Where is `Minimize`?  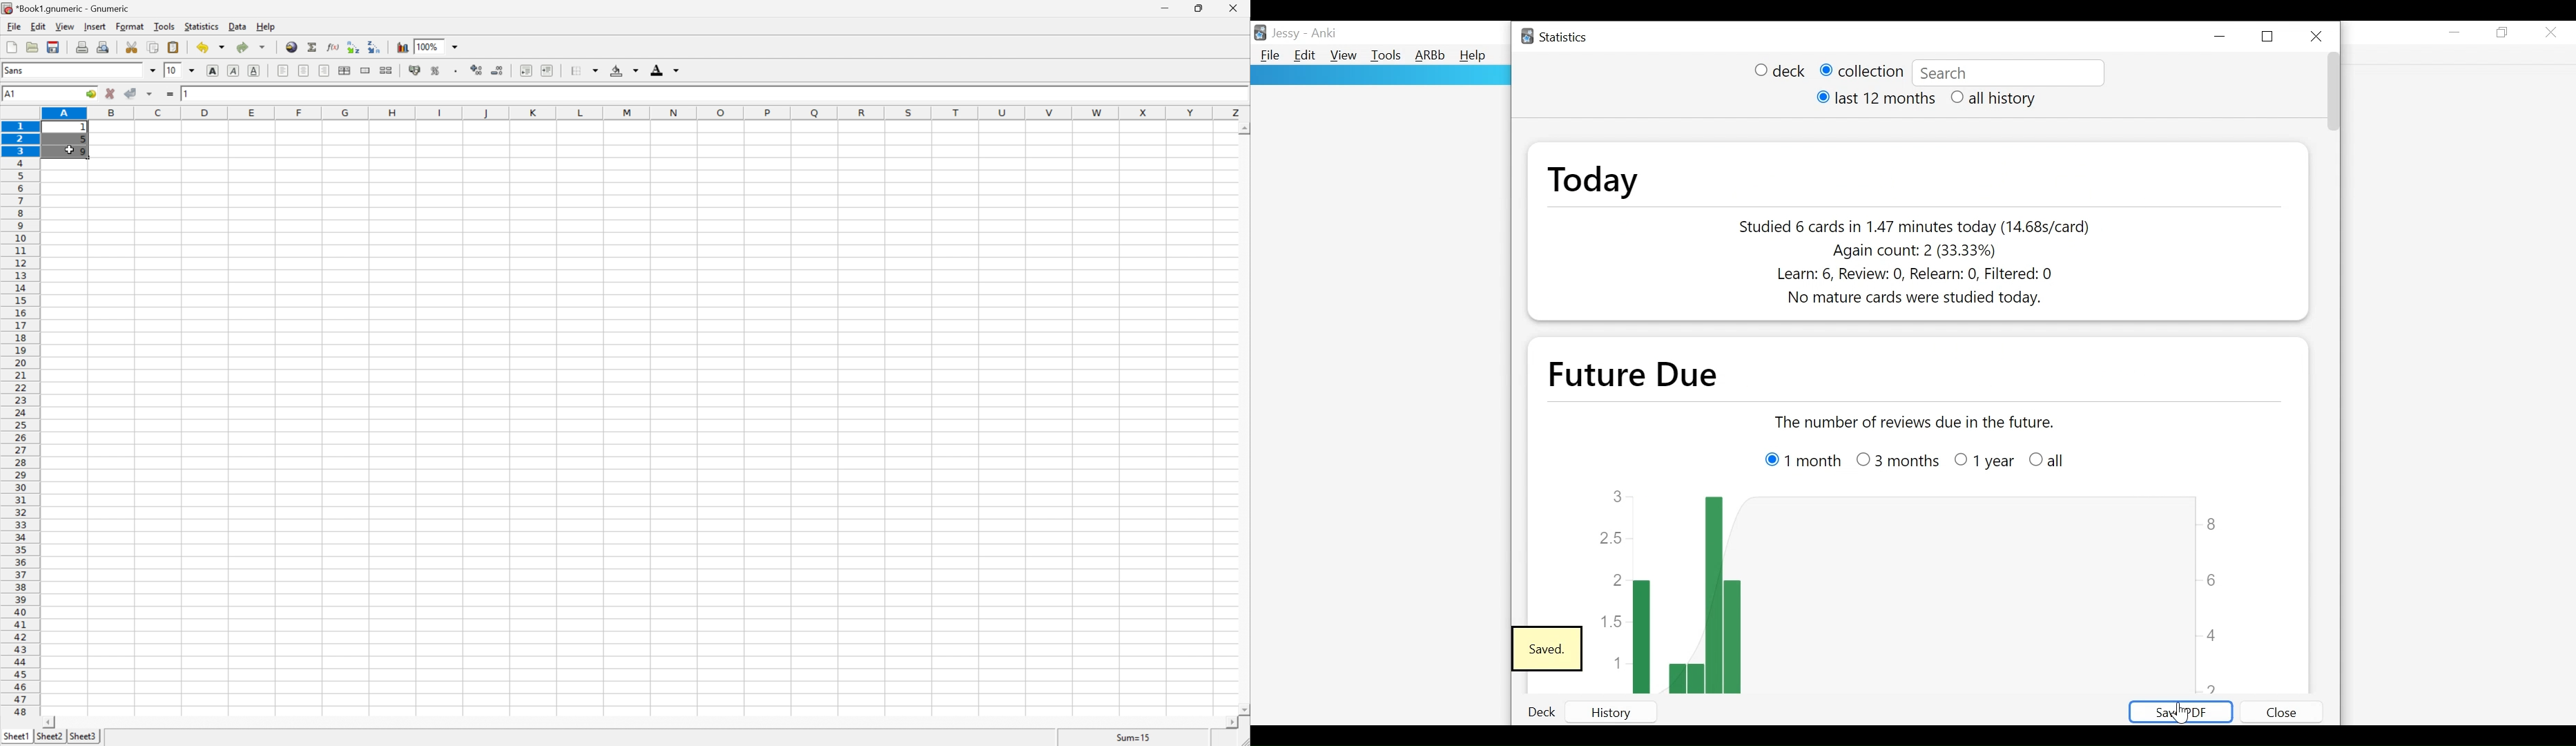 Minimize is located at coordinates (2222, 36).